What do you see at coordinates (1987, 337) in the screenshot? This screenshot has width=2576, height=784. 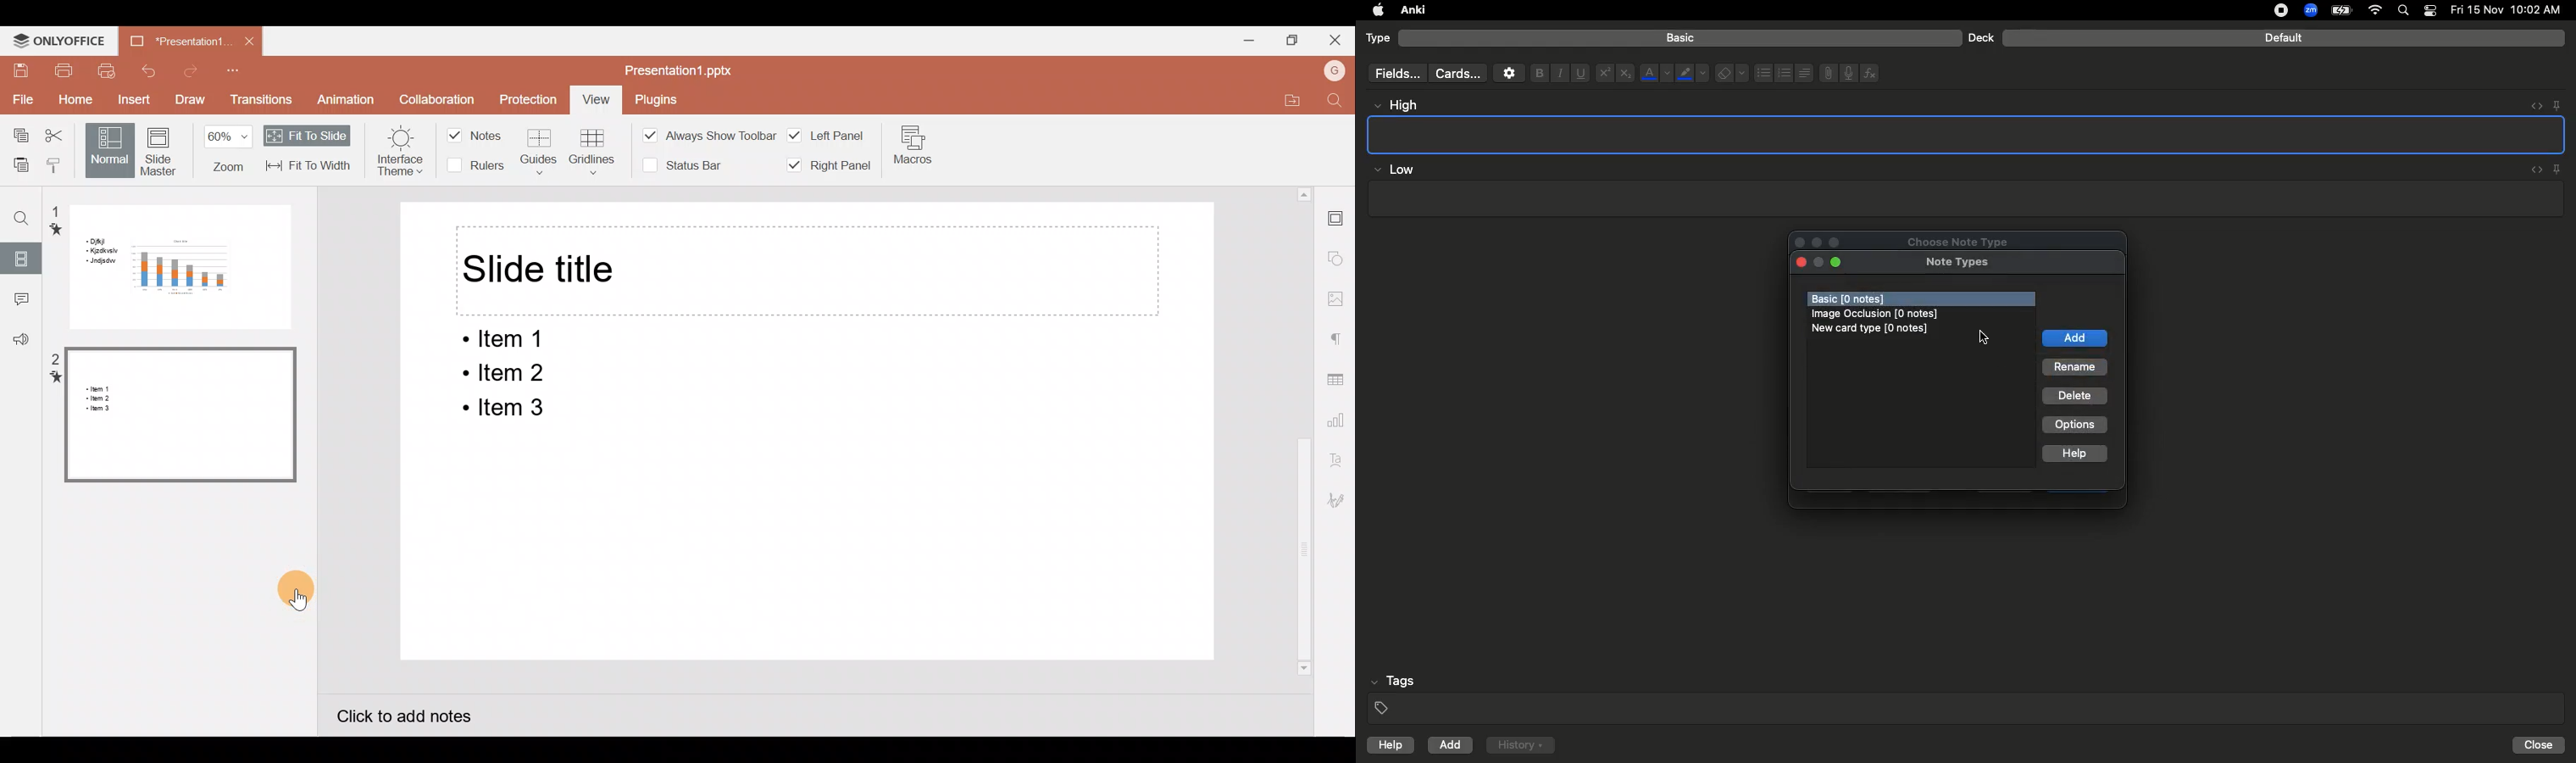 I see `cursor` at bounding box center [1987, 337].